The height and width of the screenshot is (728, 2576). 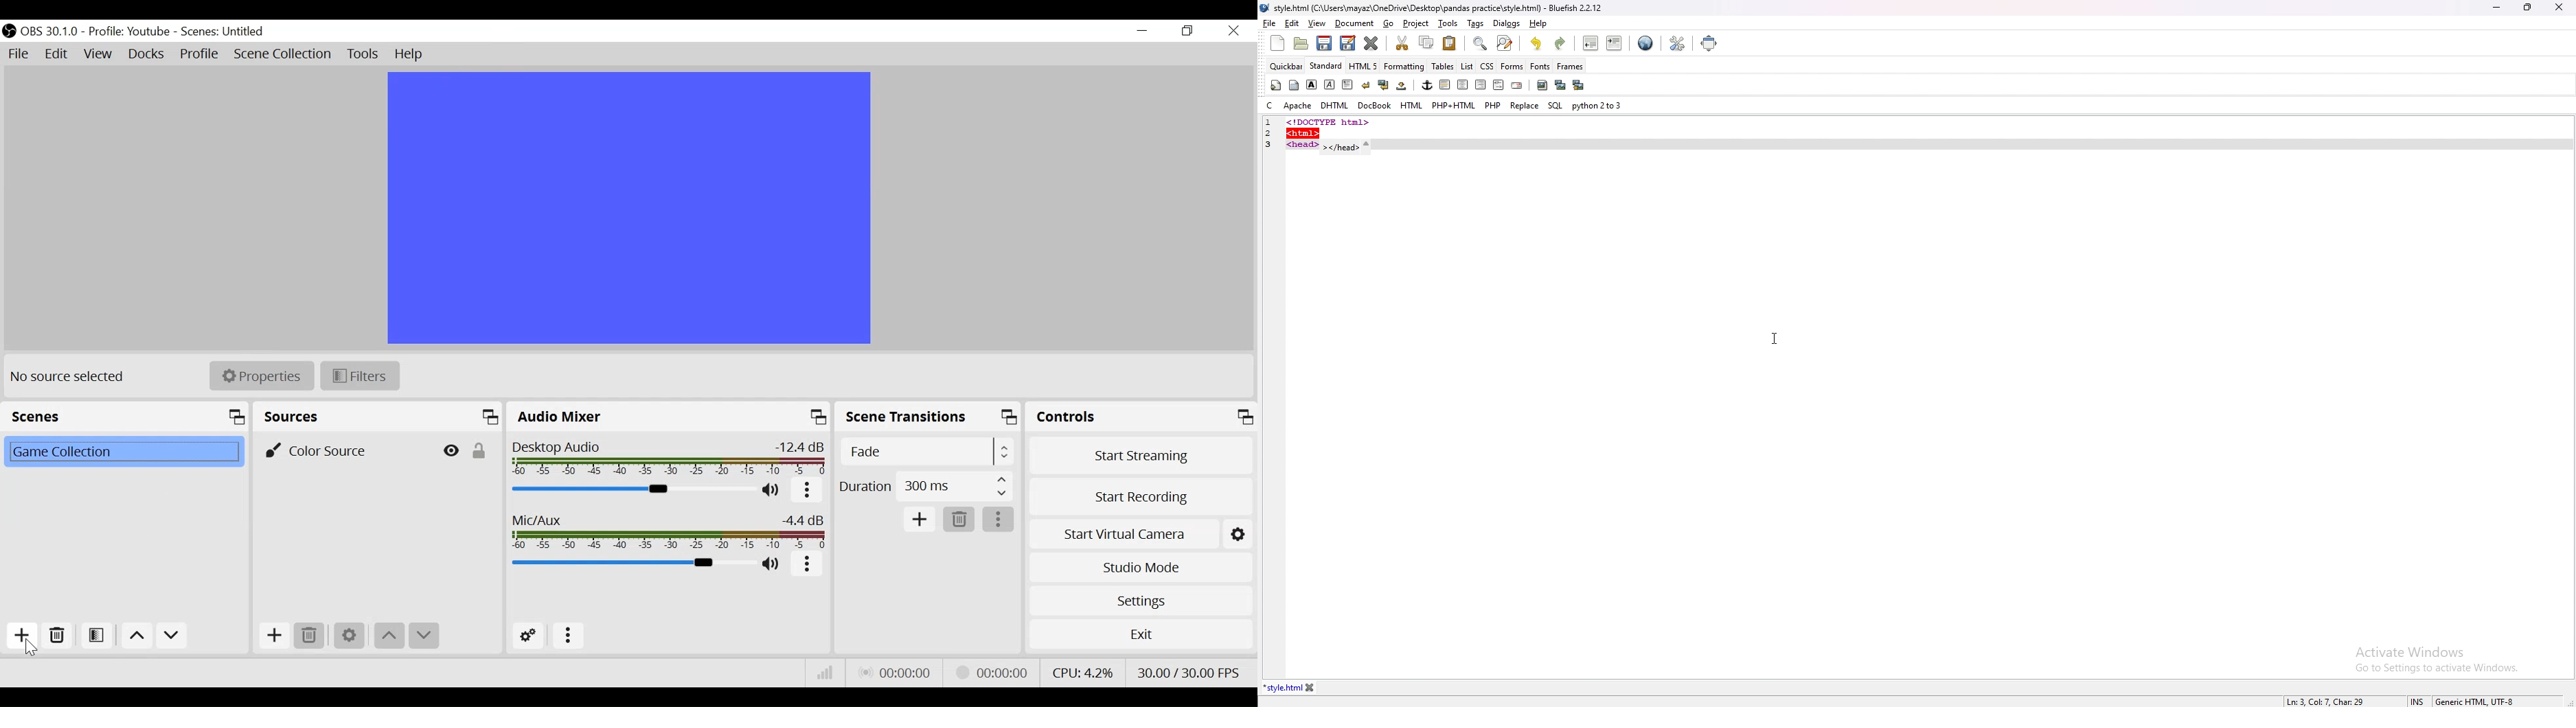 I want to click on line info, so click(x=2327, y=700).